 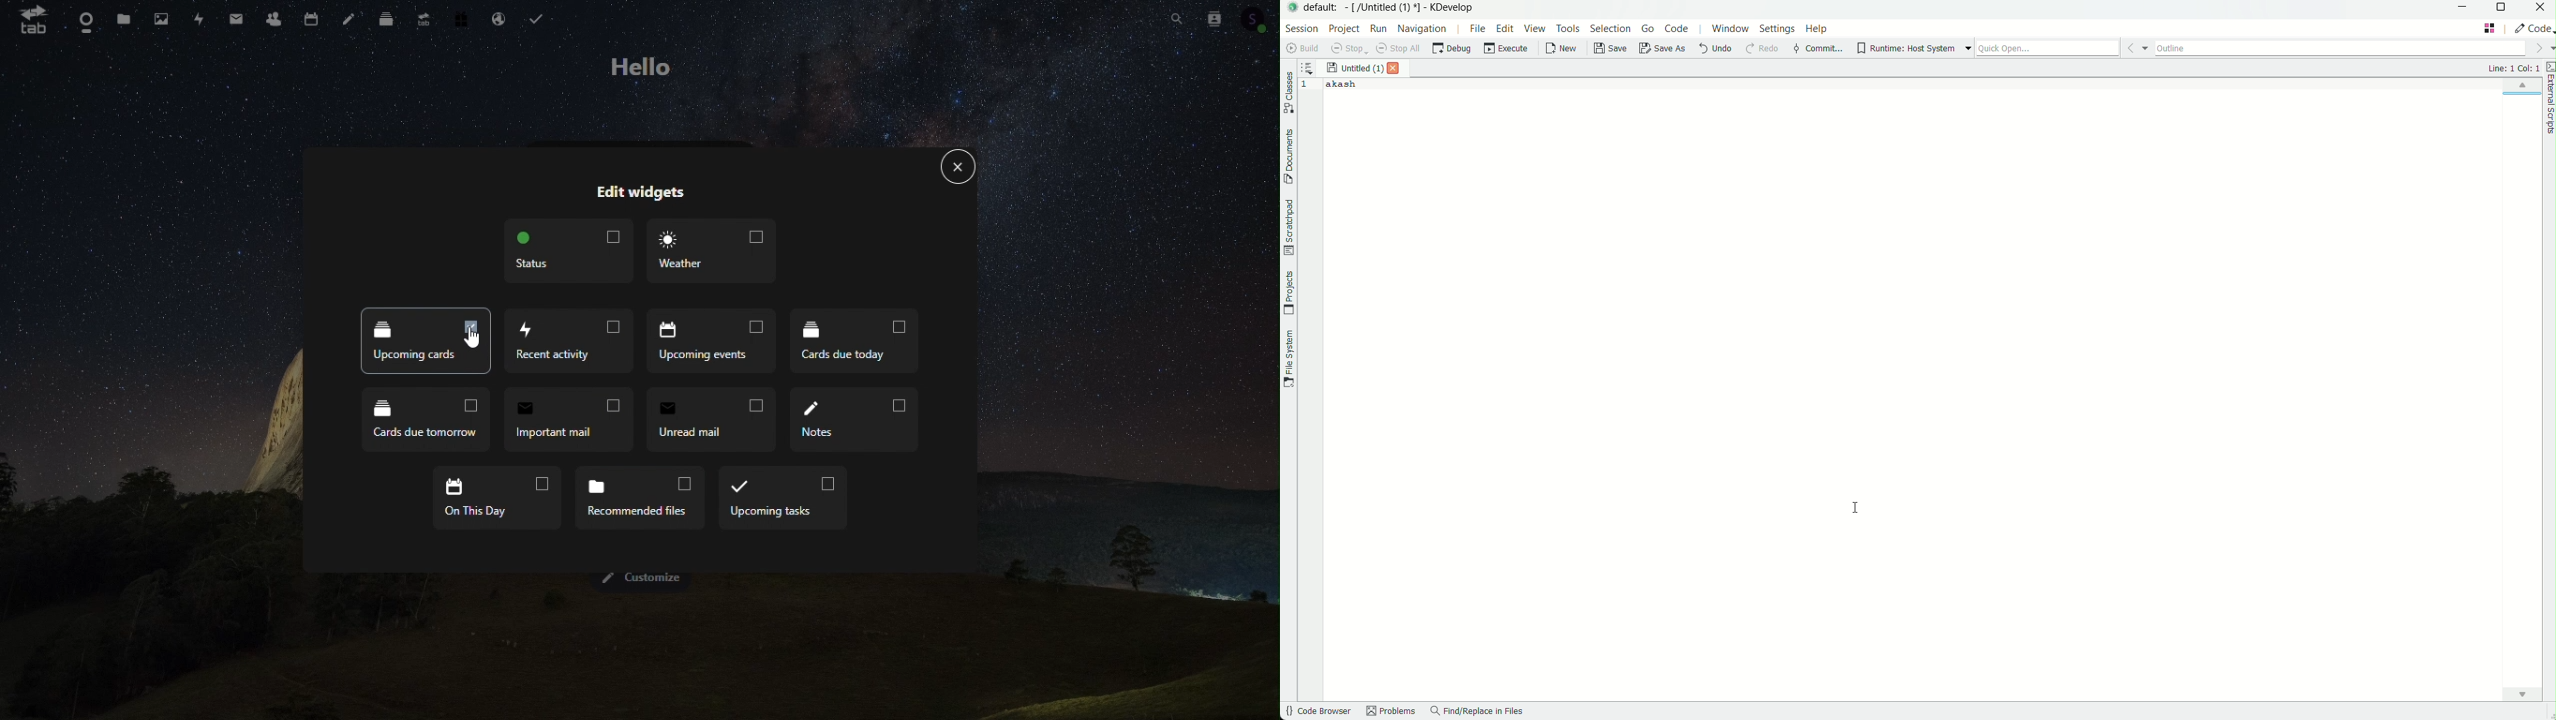 I want to click on more options, so click(x=1968, y=49).